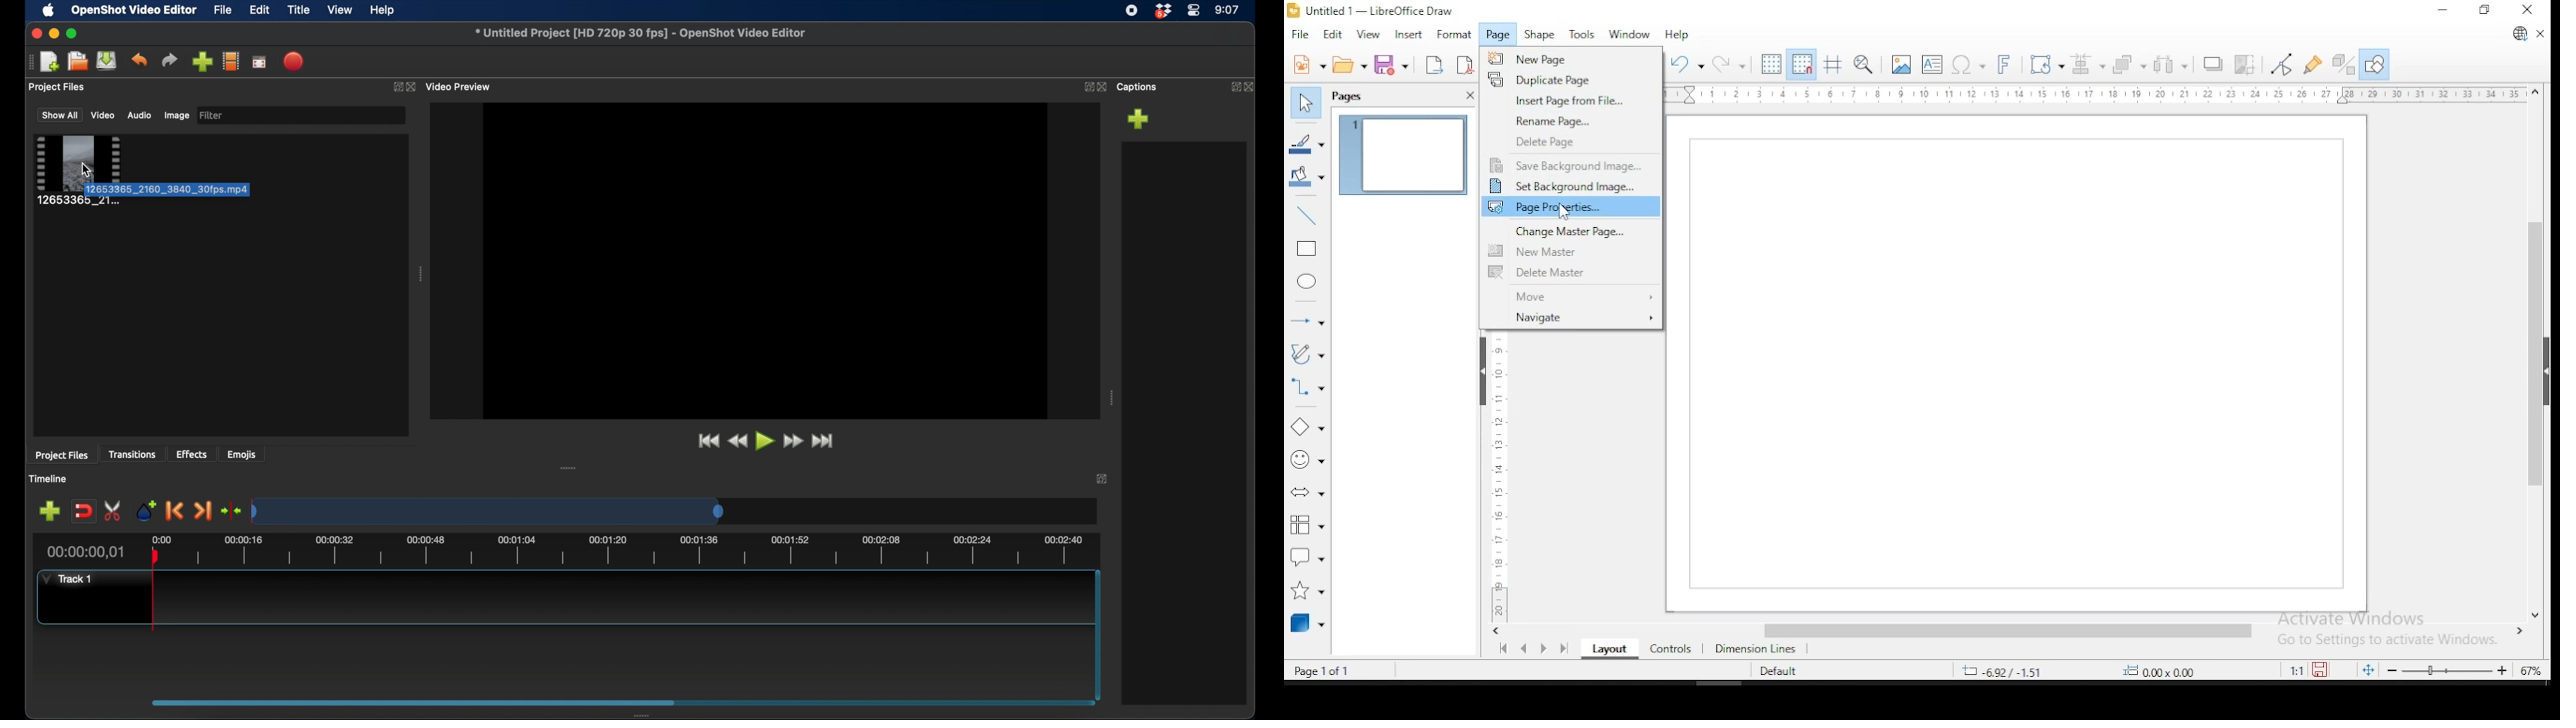 Image resolution: width=2576 pixels, height=728 pixels. I want to click on rewind, so click(737, 441).